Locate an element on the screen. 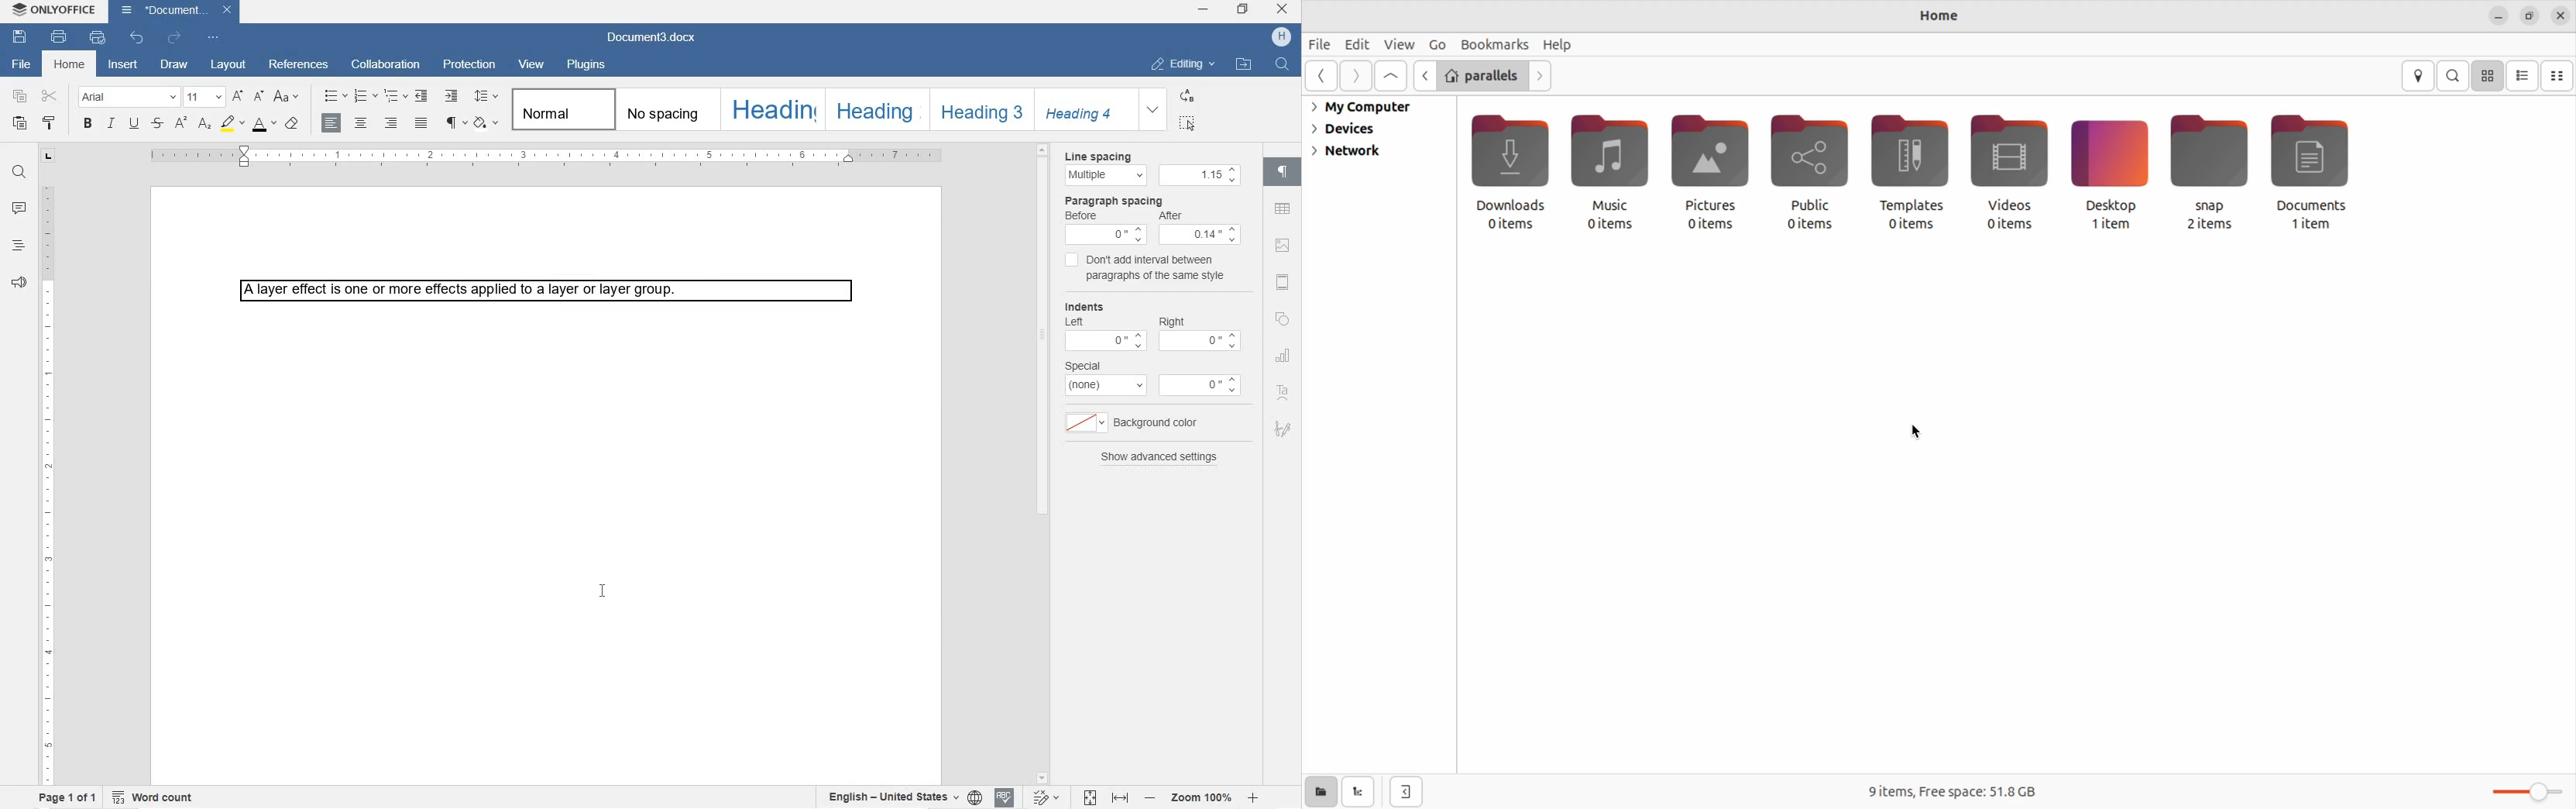 The width and height of the screenshot is (2576, 812). IMAGE is located at coordinates (1283, 246).